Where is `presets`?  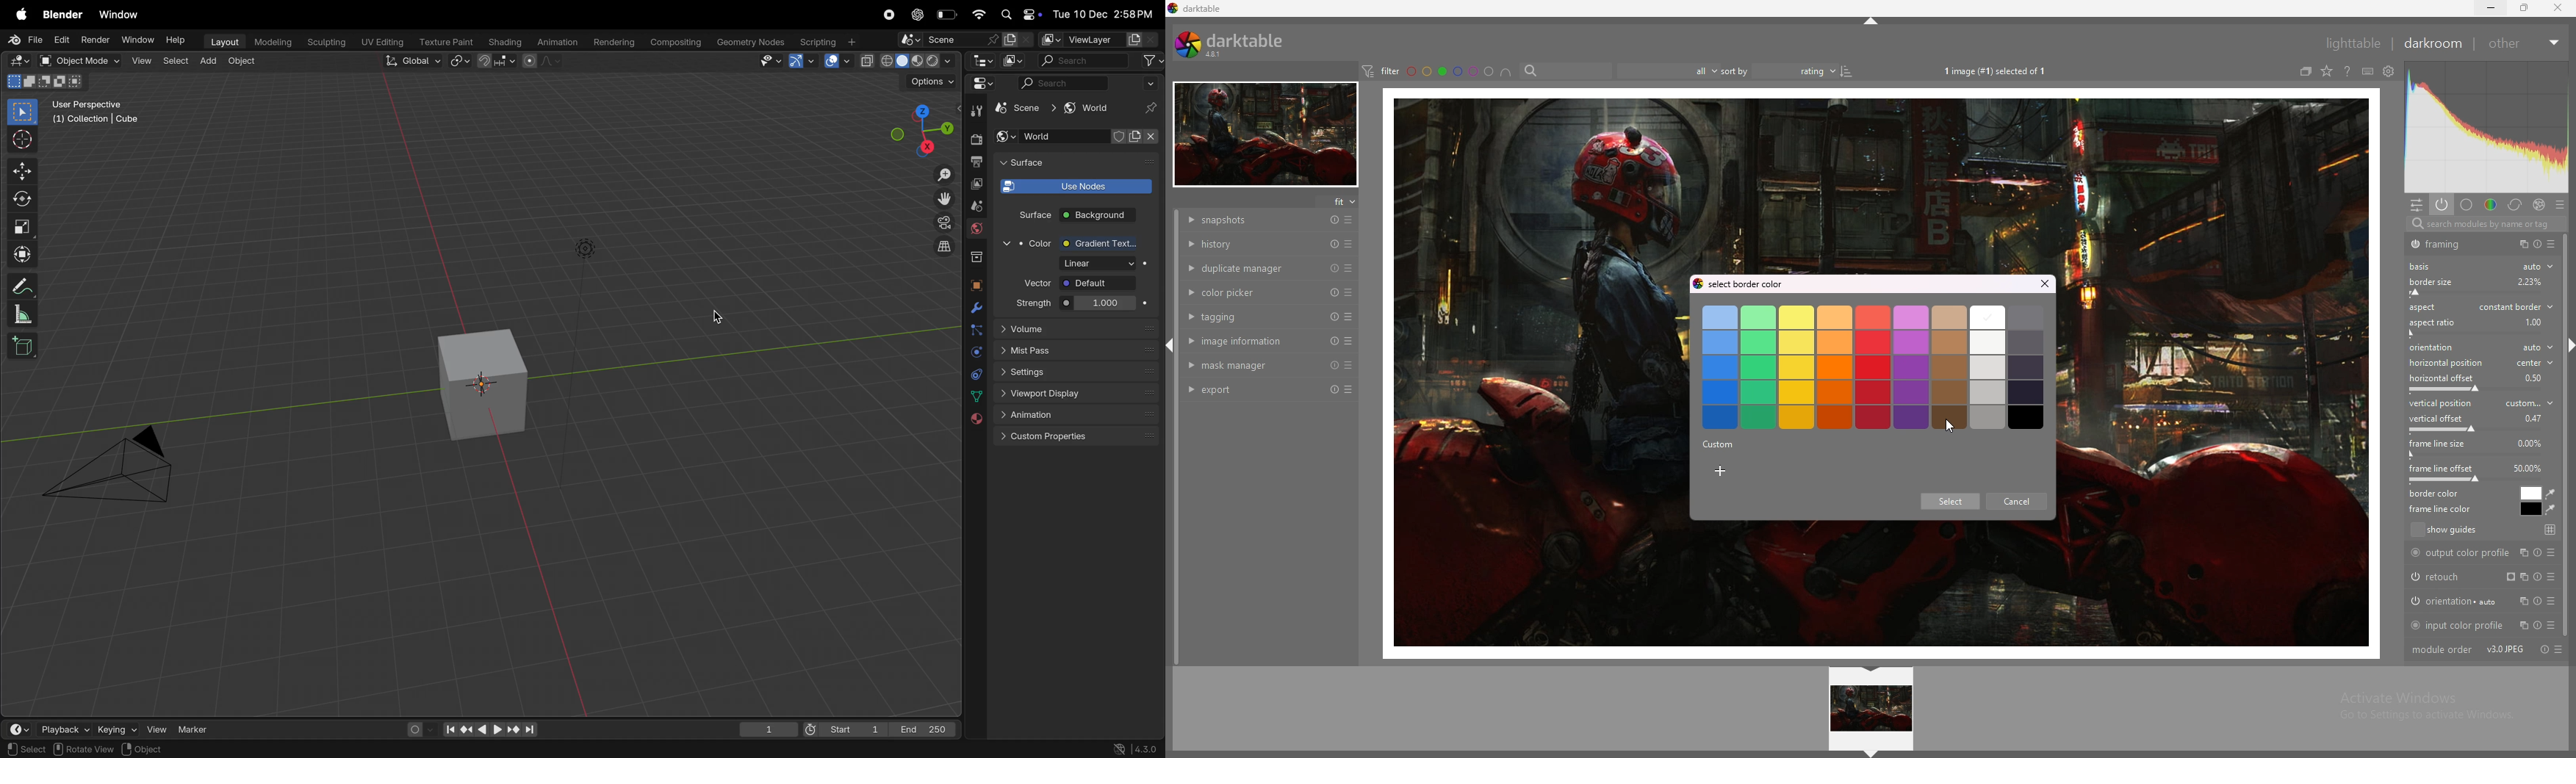
presets is located at coordinates (1350, 292).